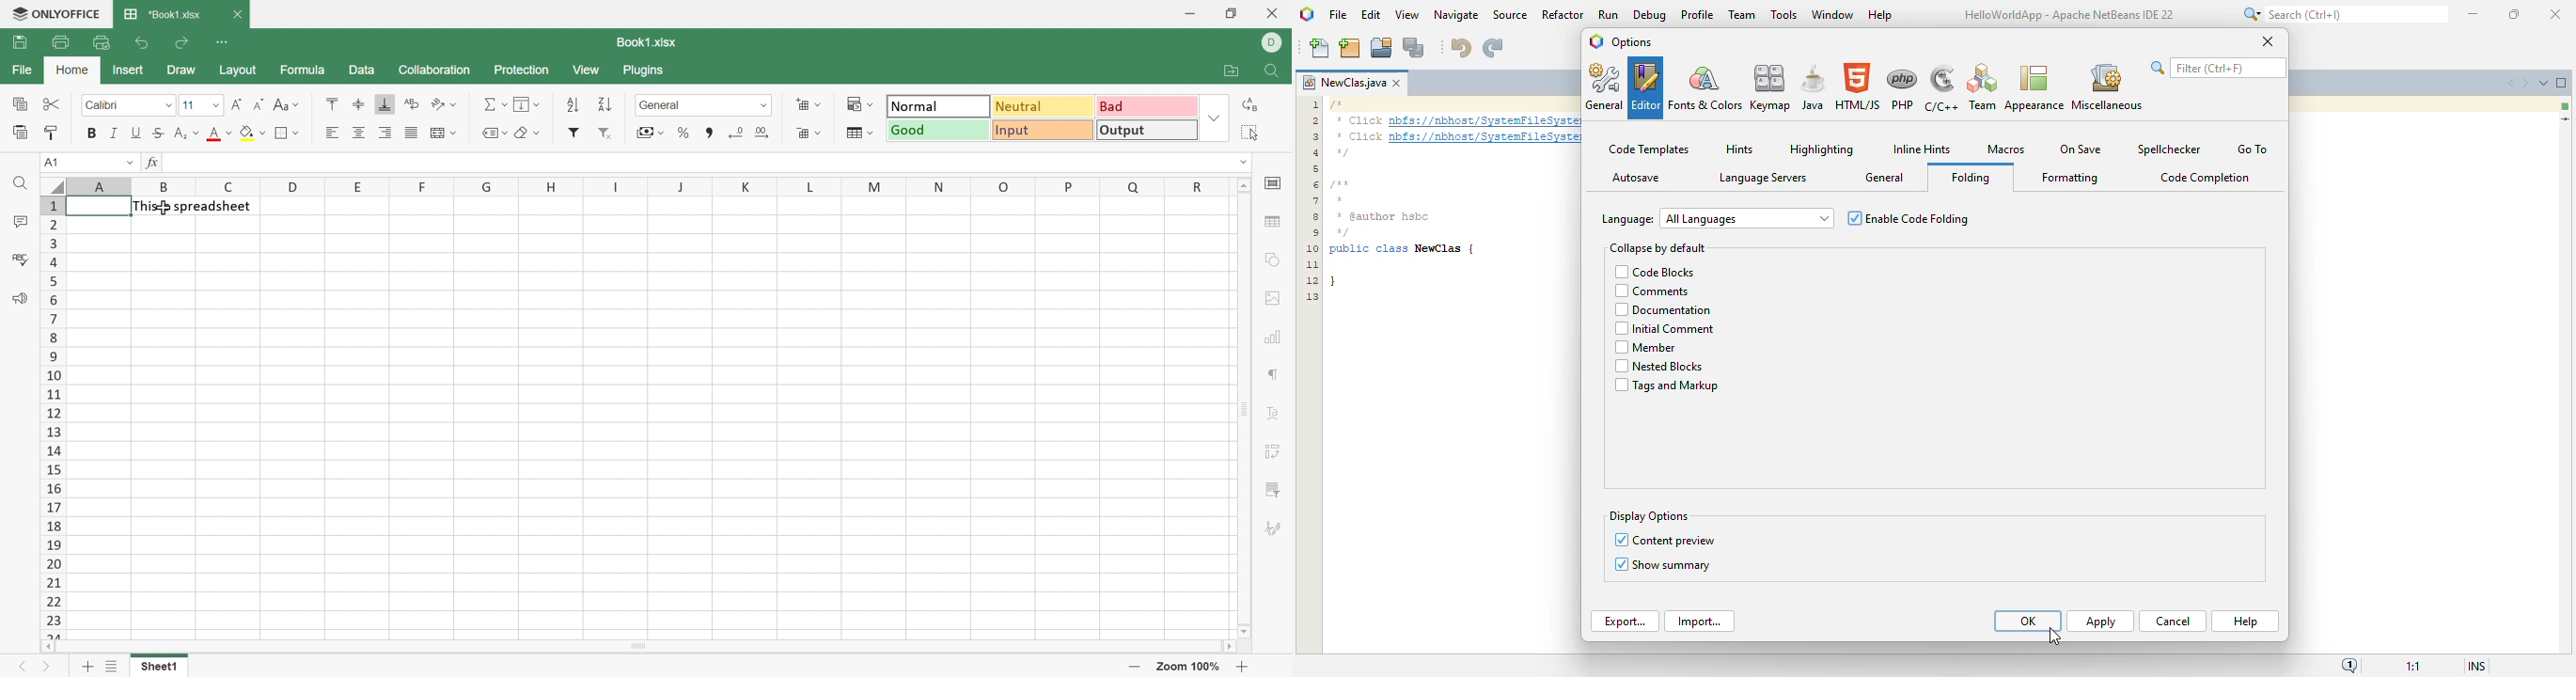  Describe the element at coordinates (188, 104) in the screenshot. I see `11` at that location.